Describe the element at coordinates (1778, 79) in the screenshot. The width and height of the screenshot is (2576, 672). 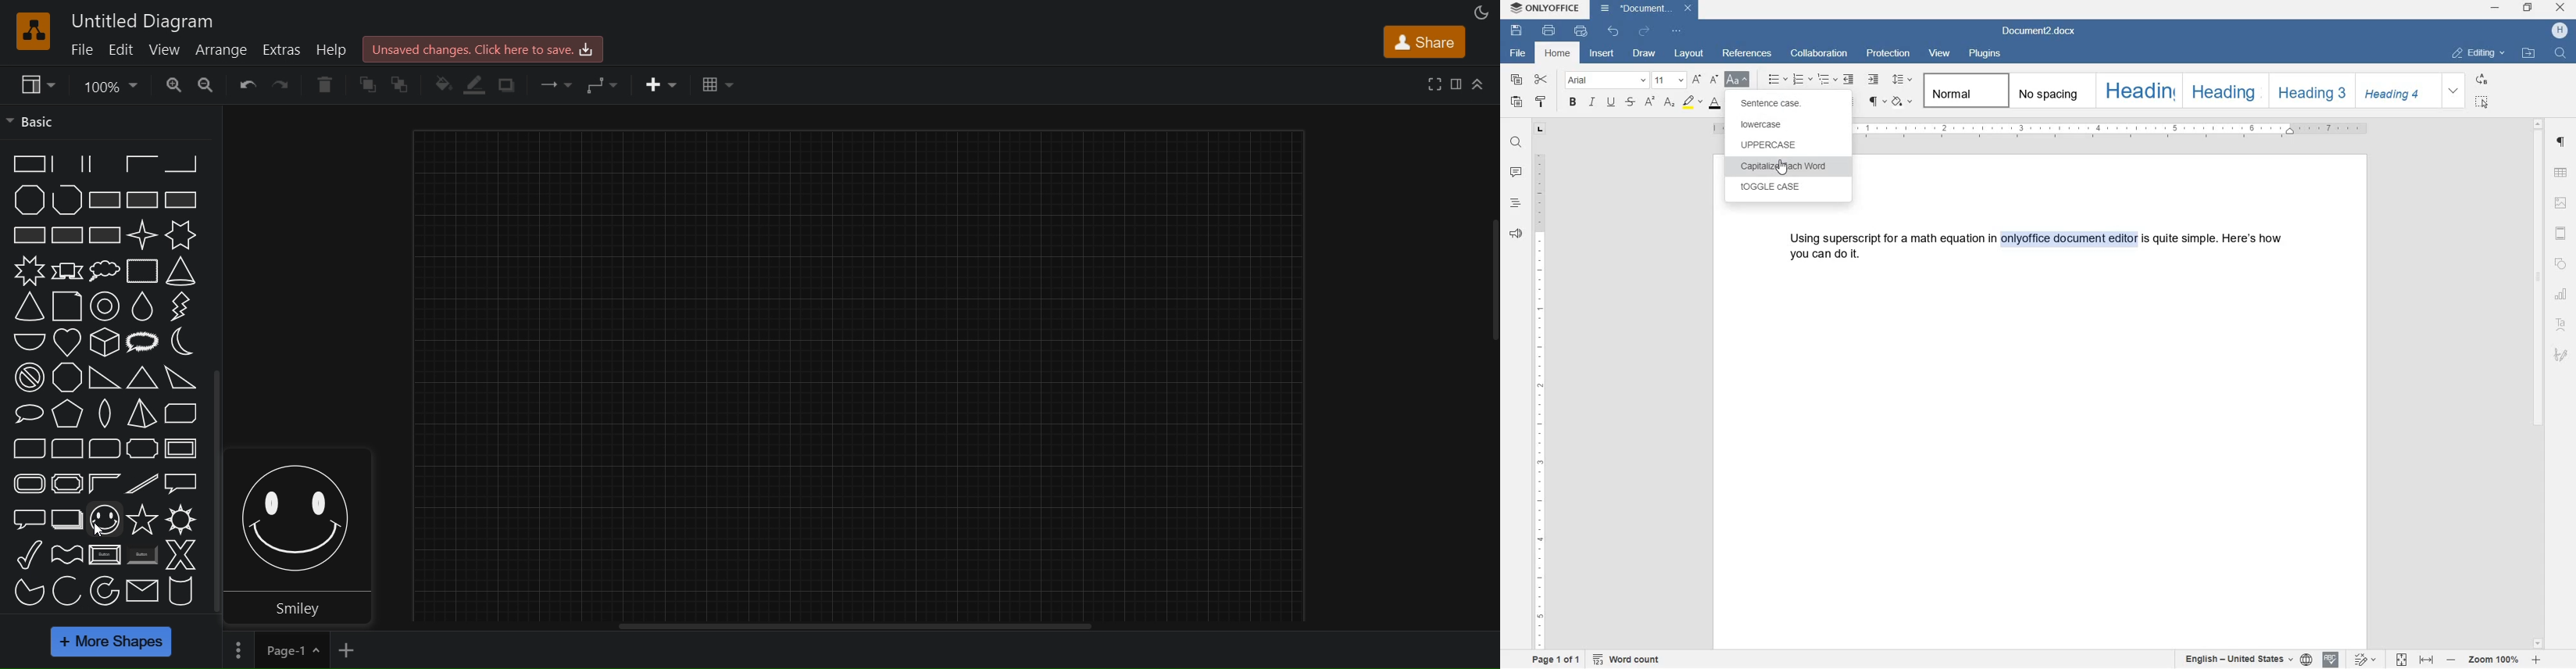
I see `bullets` at that location.